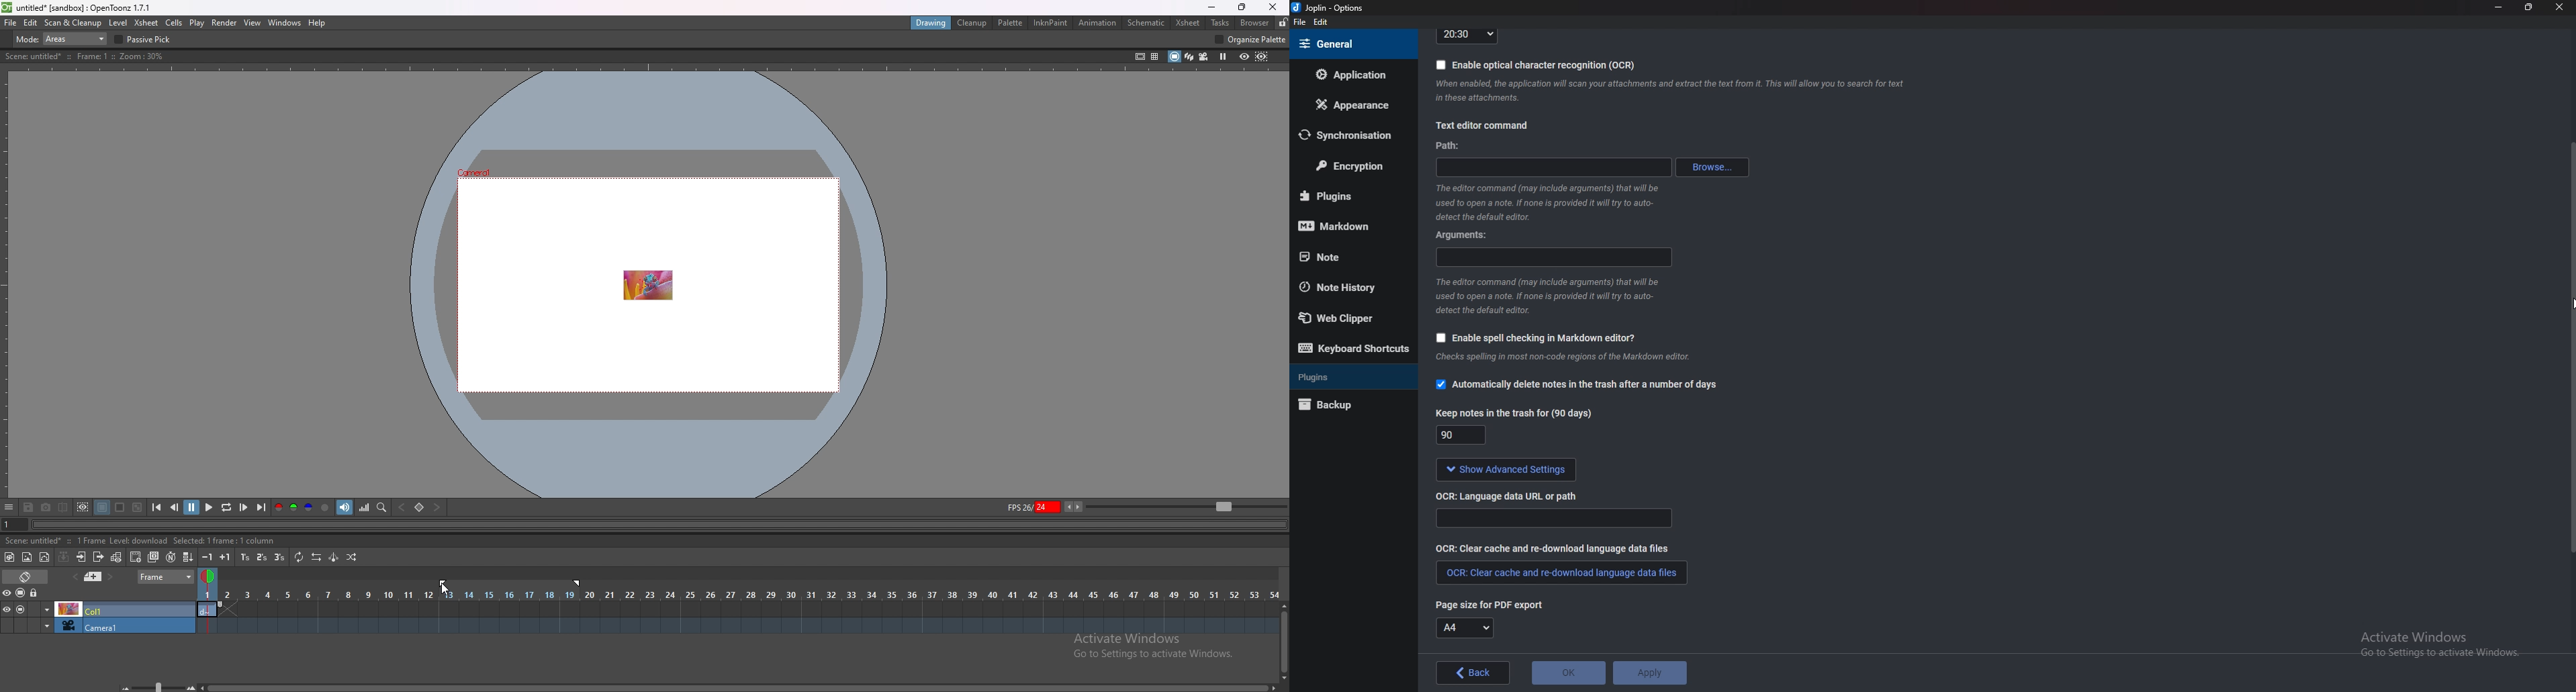 This screenshot has height=700, width=2576. I want to click on toggle timeline, so click(26, 576).